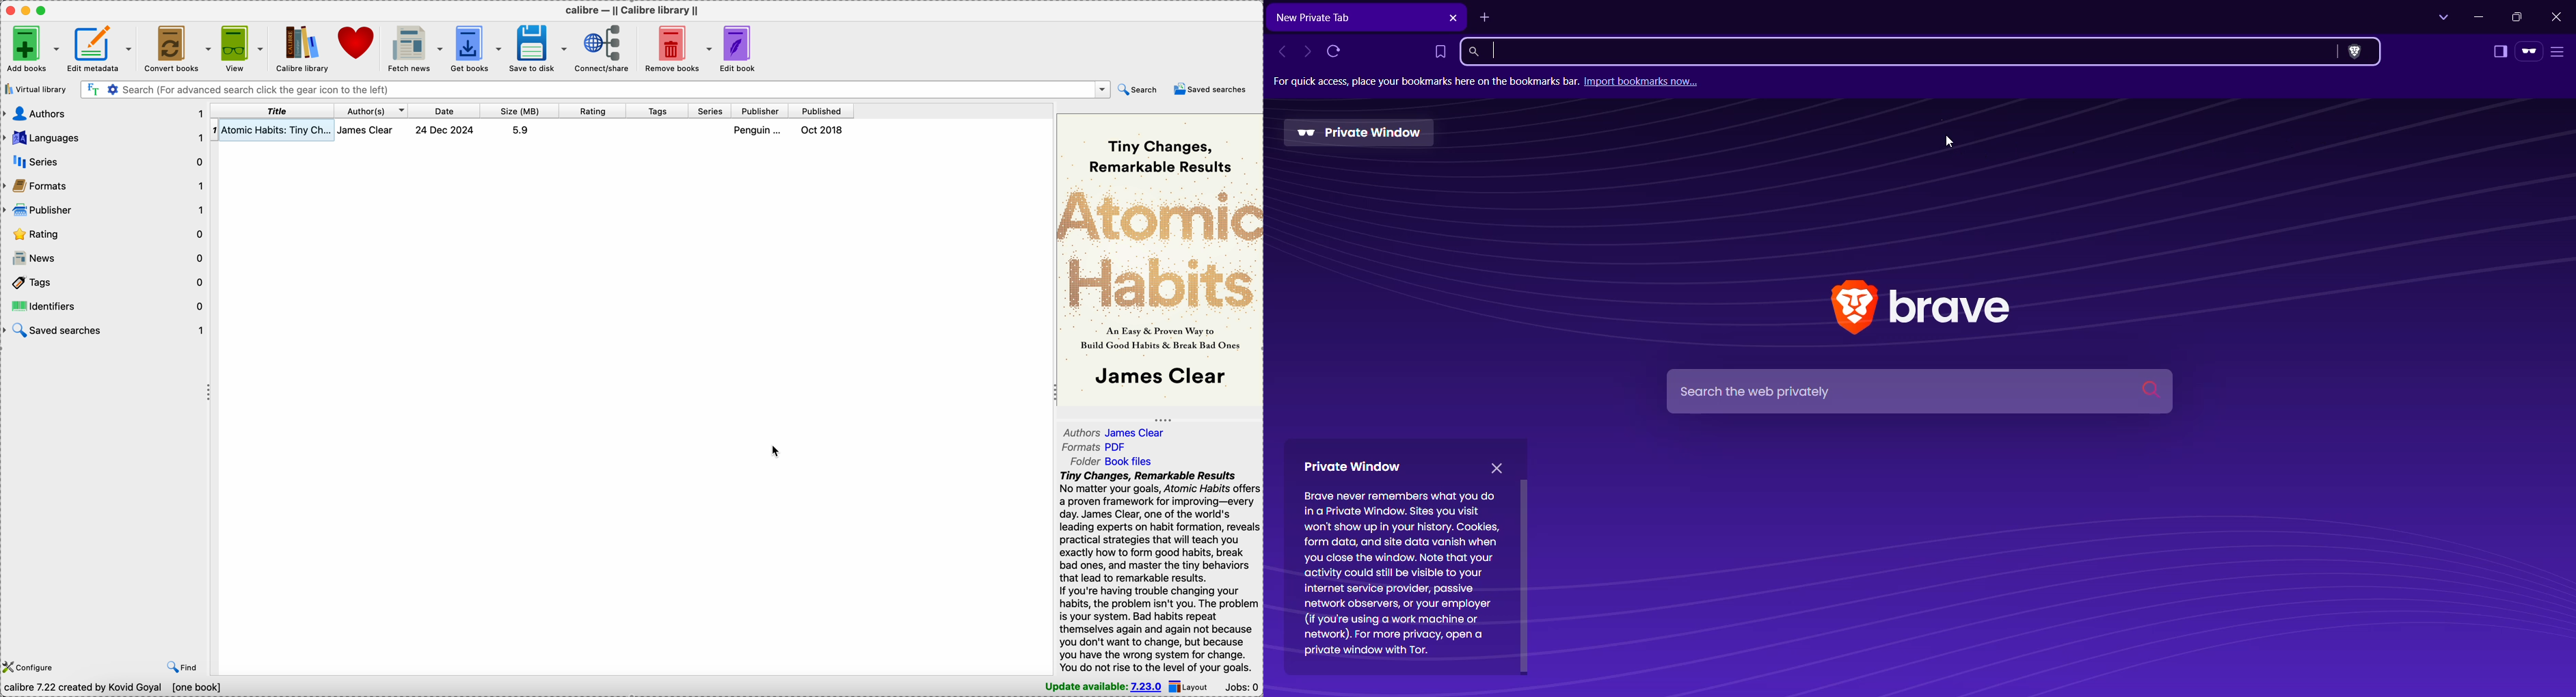 This screenshot has height=700, width=2576. Describe the element at coordinates (1111, 462) in the screenshot. I see `folder Book files` at that location.